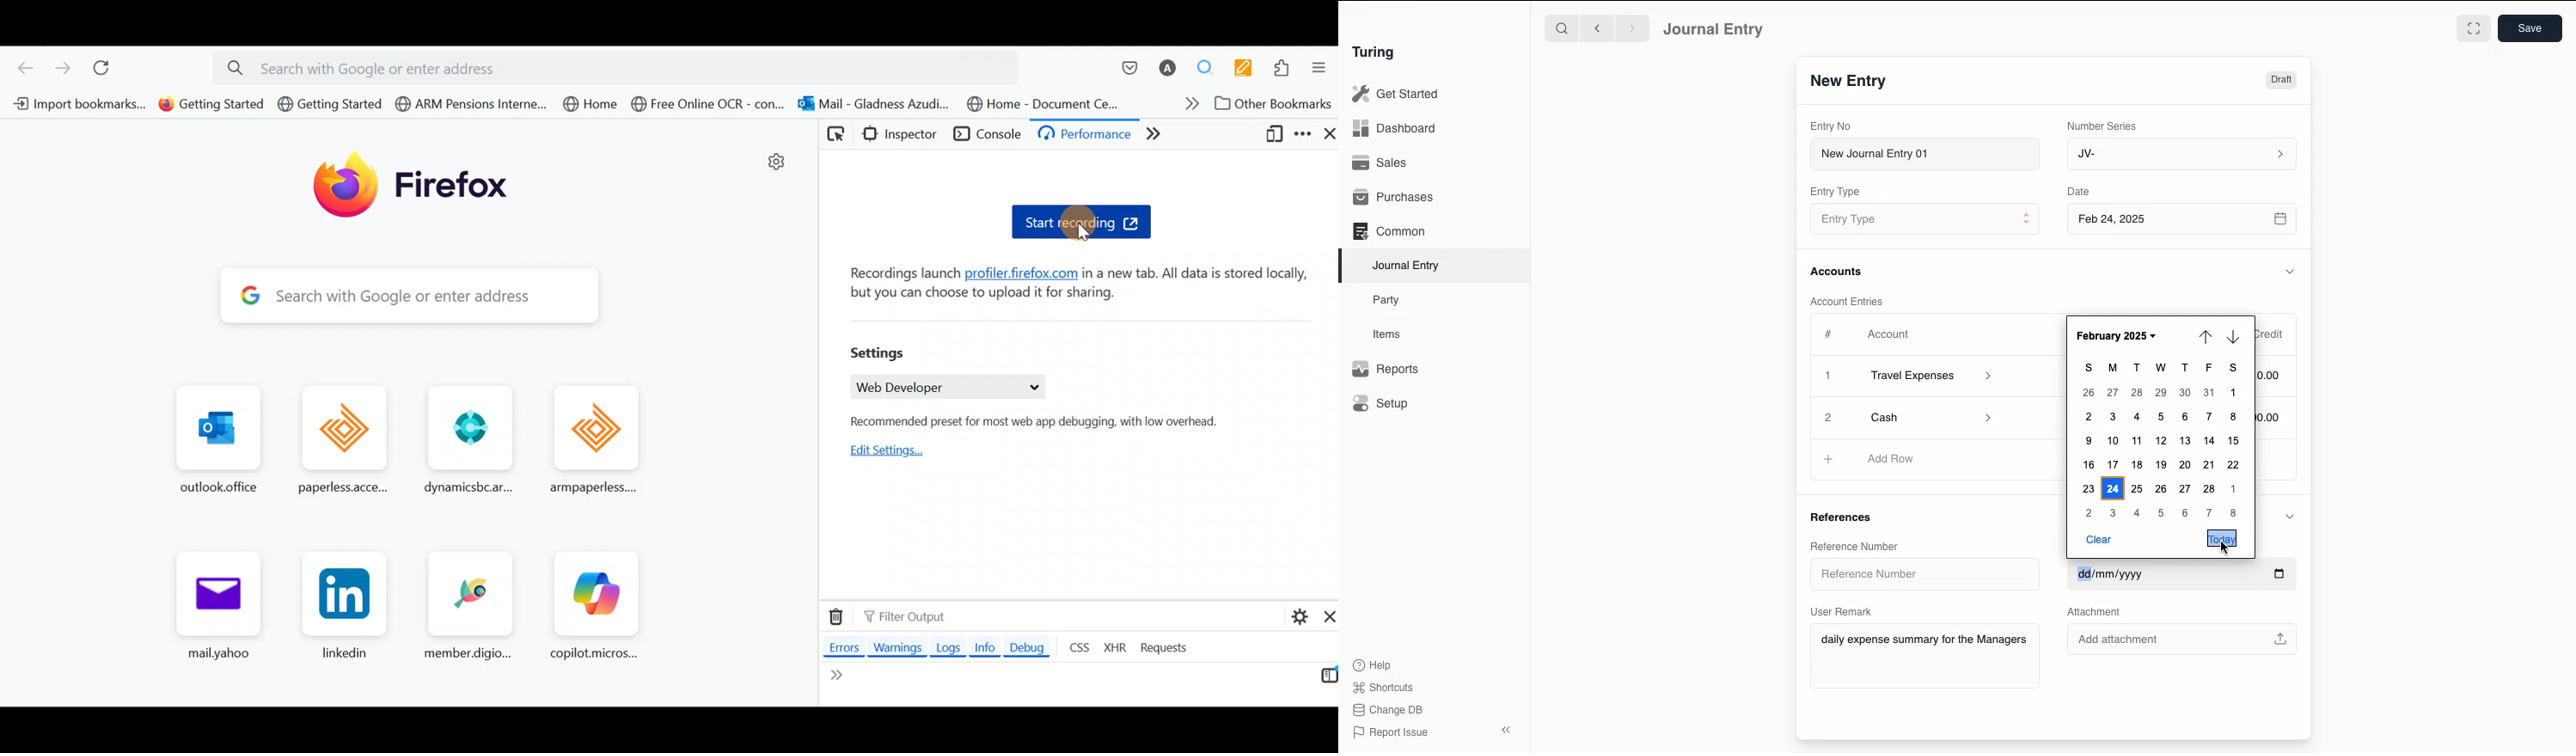  I want to click on Get Started, so click(1397, 95).